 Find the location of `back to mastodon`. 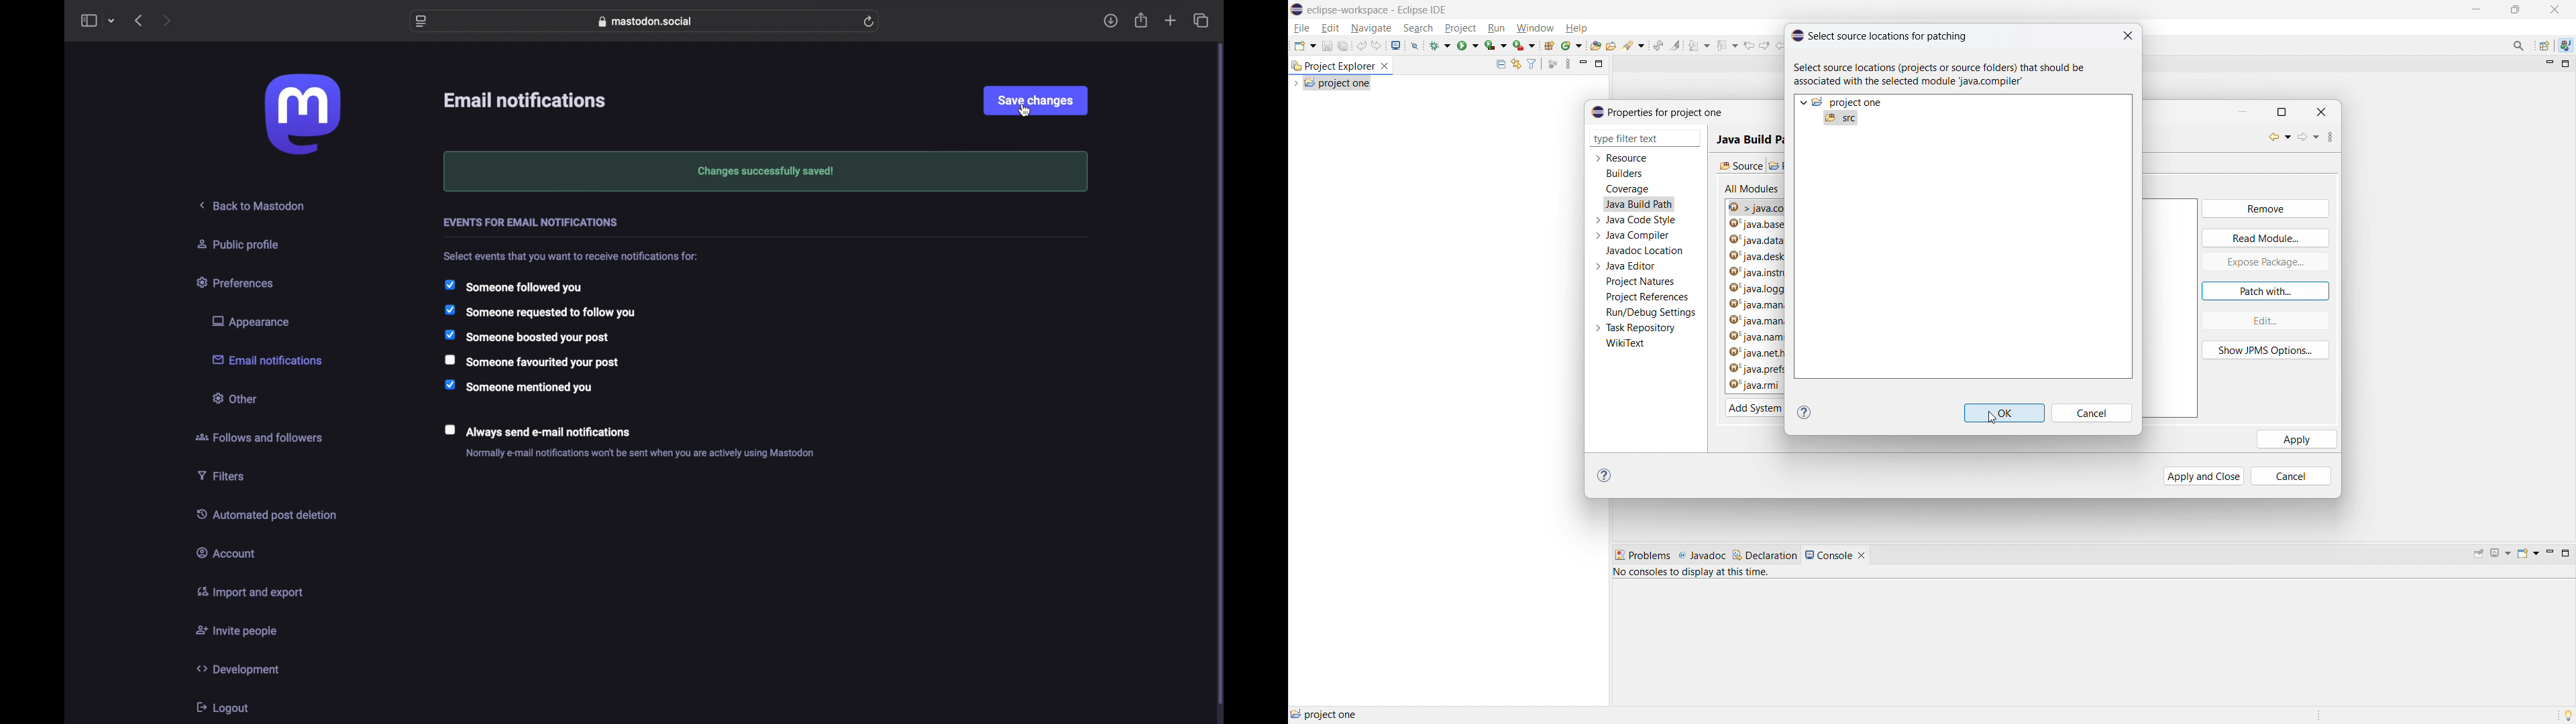

back to mastodon is located at coordinates (253, 205).